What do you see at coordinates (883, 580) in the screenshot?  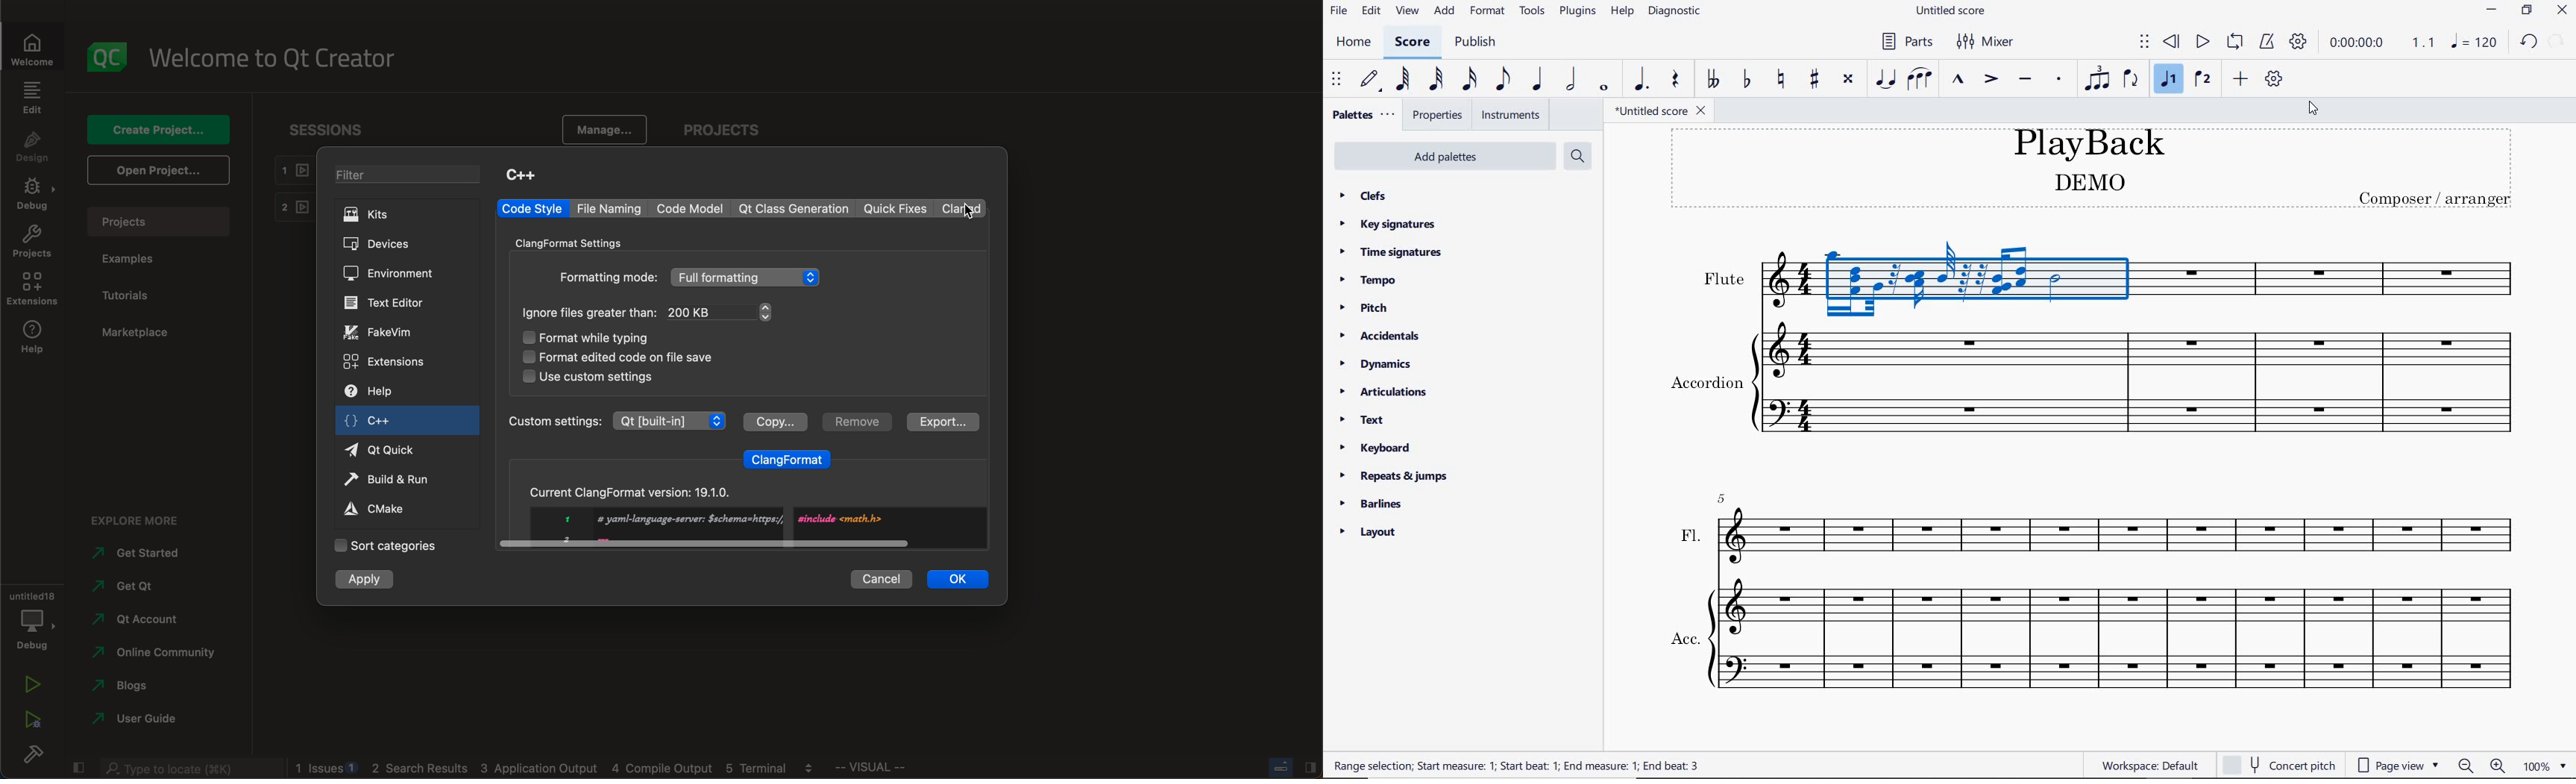 I see `` at bounding box center [883, 580].